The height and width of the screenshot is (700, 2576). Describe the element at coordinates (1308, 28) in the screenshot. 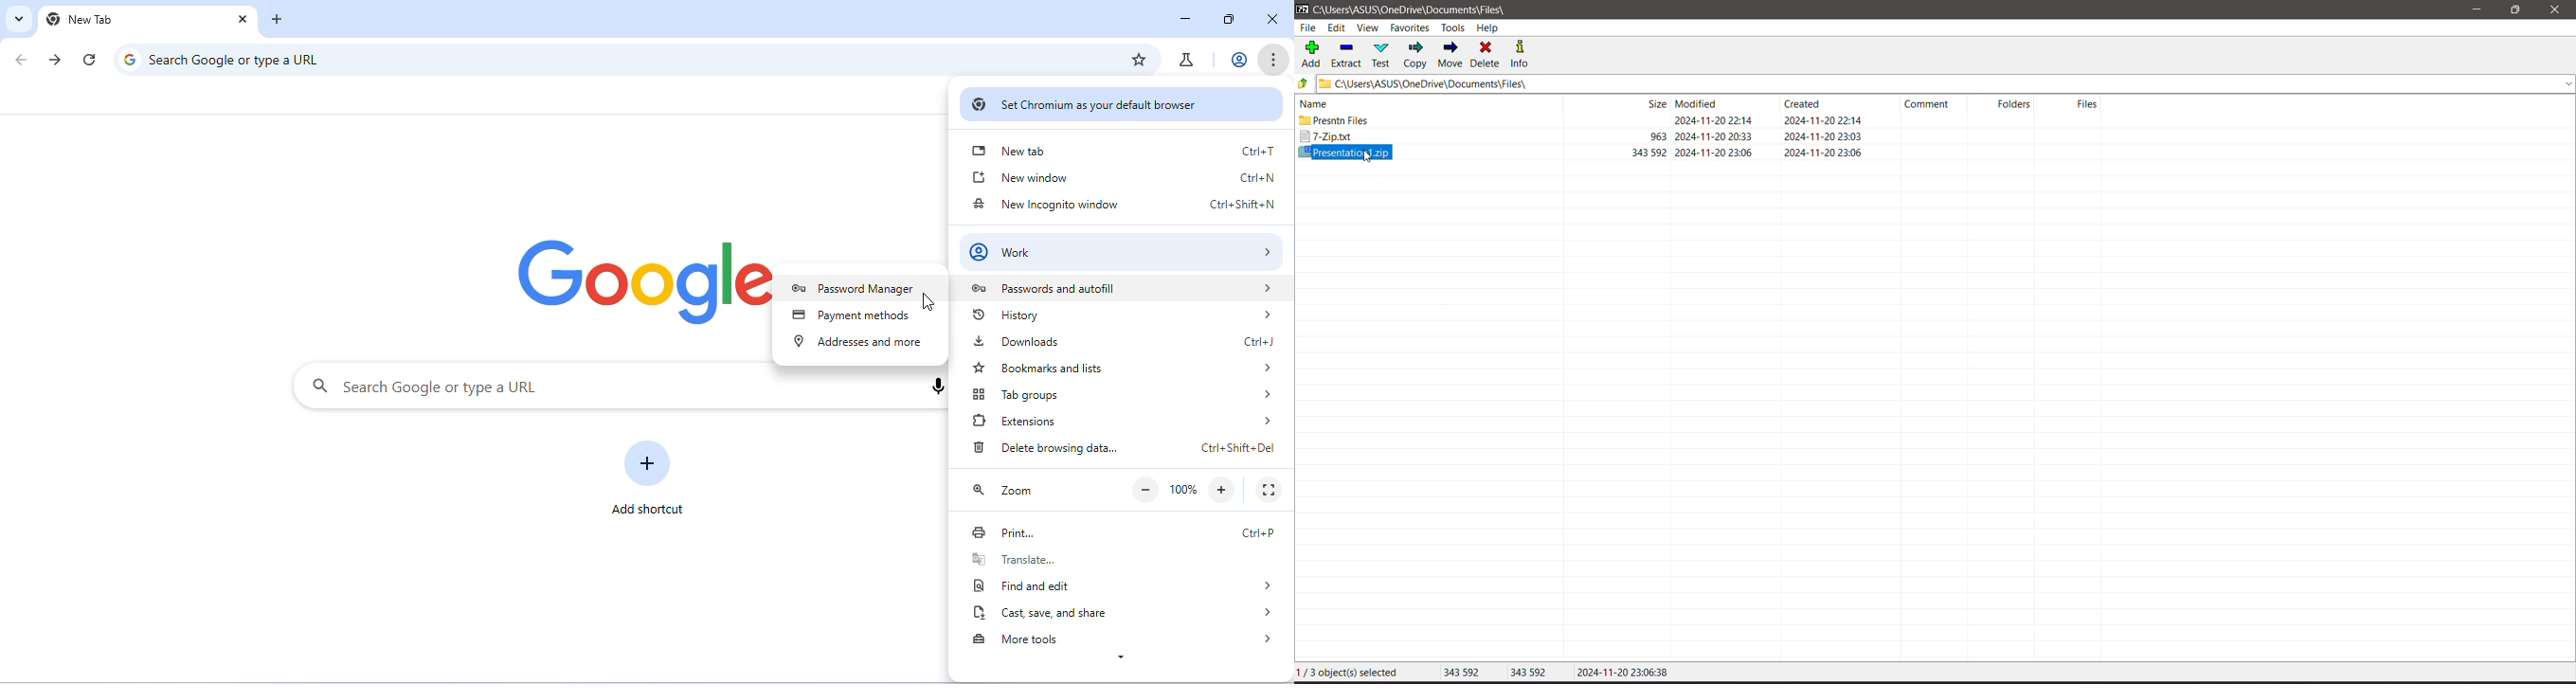

I see `File` at that location.